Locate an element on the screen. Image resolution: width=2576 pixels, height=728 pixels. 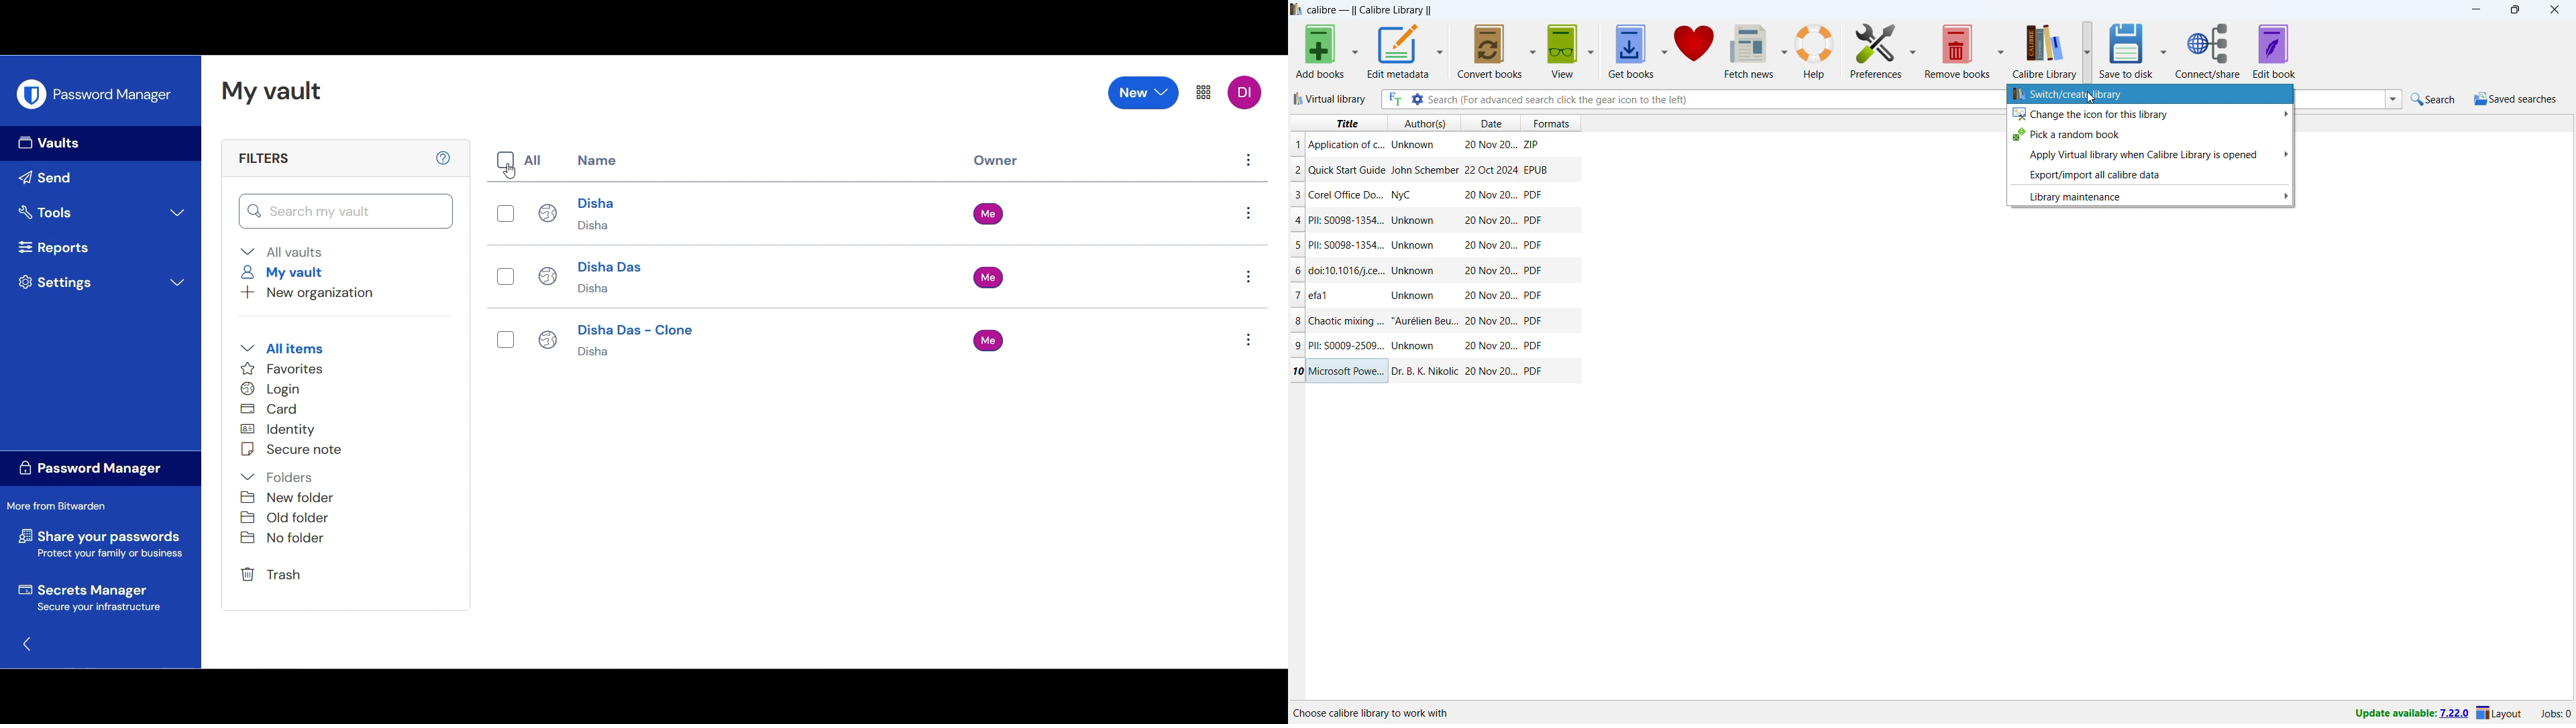
search history is located at coordinates (2394, 100).